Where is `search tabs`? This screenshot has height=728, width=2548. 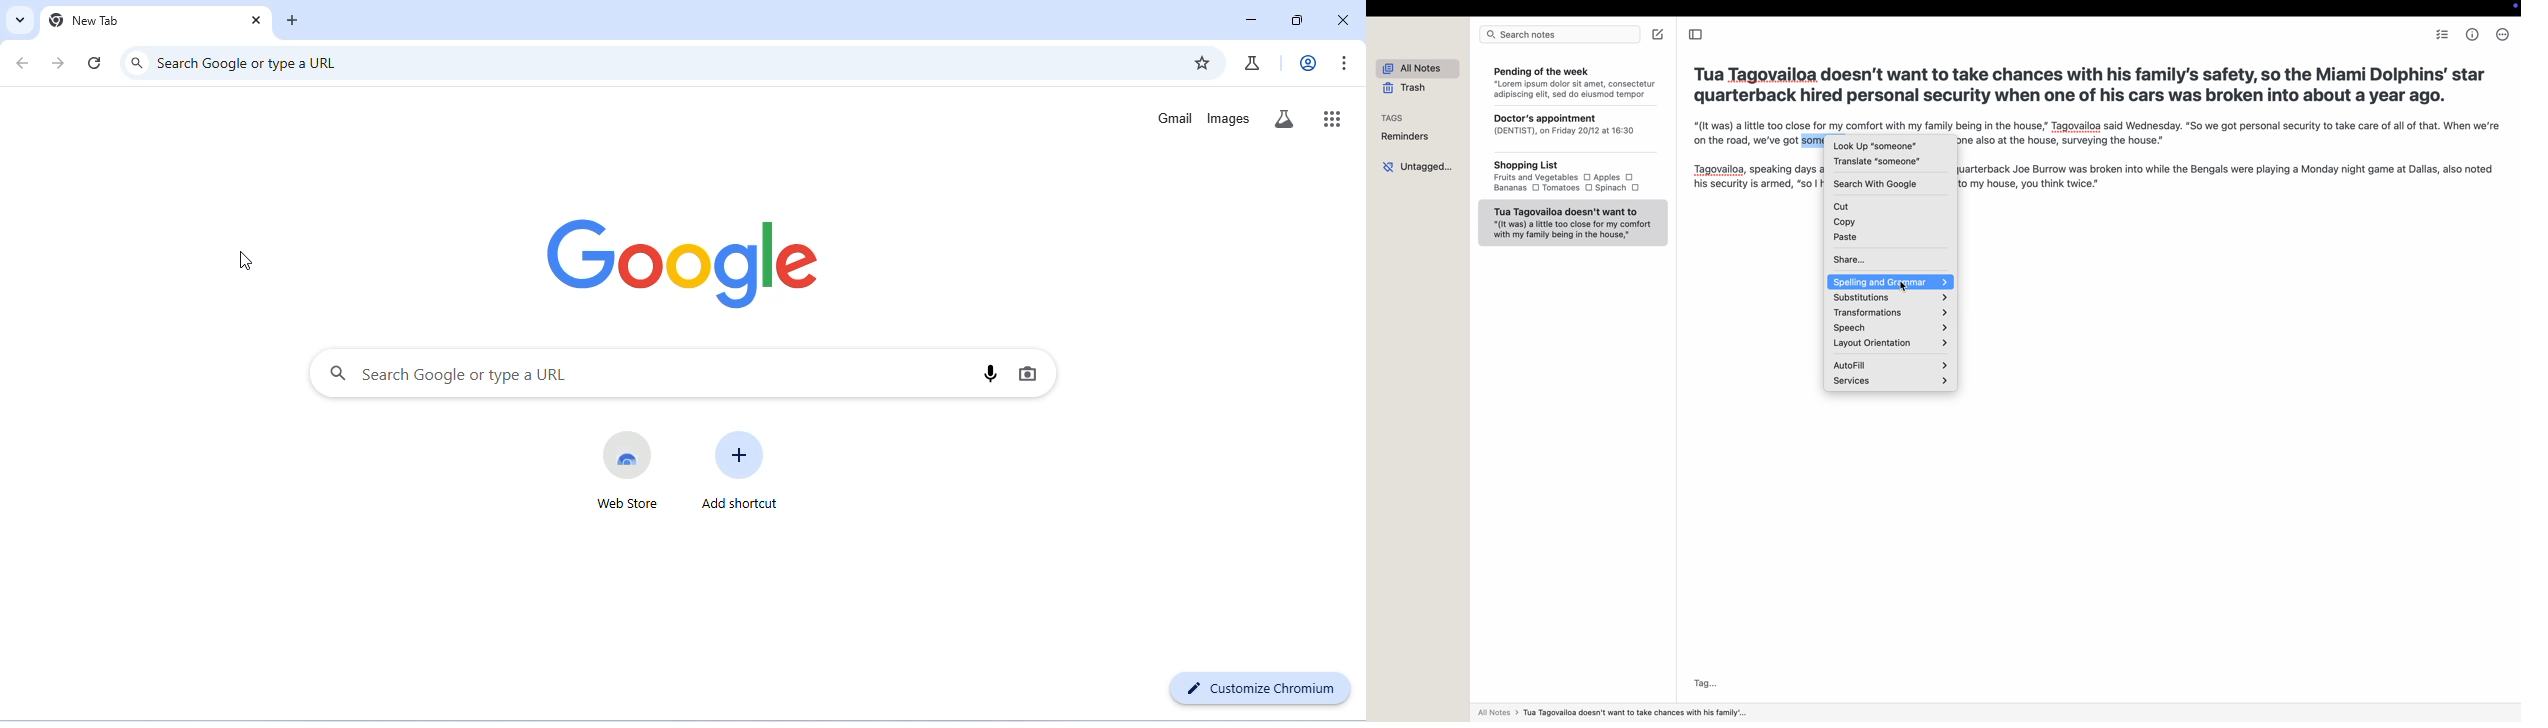
search tabs is located at coordinates (20, 20).